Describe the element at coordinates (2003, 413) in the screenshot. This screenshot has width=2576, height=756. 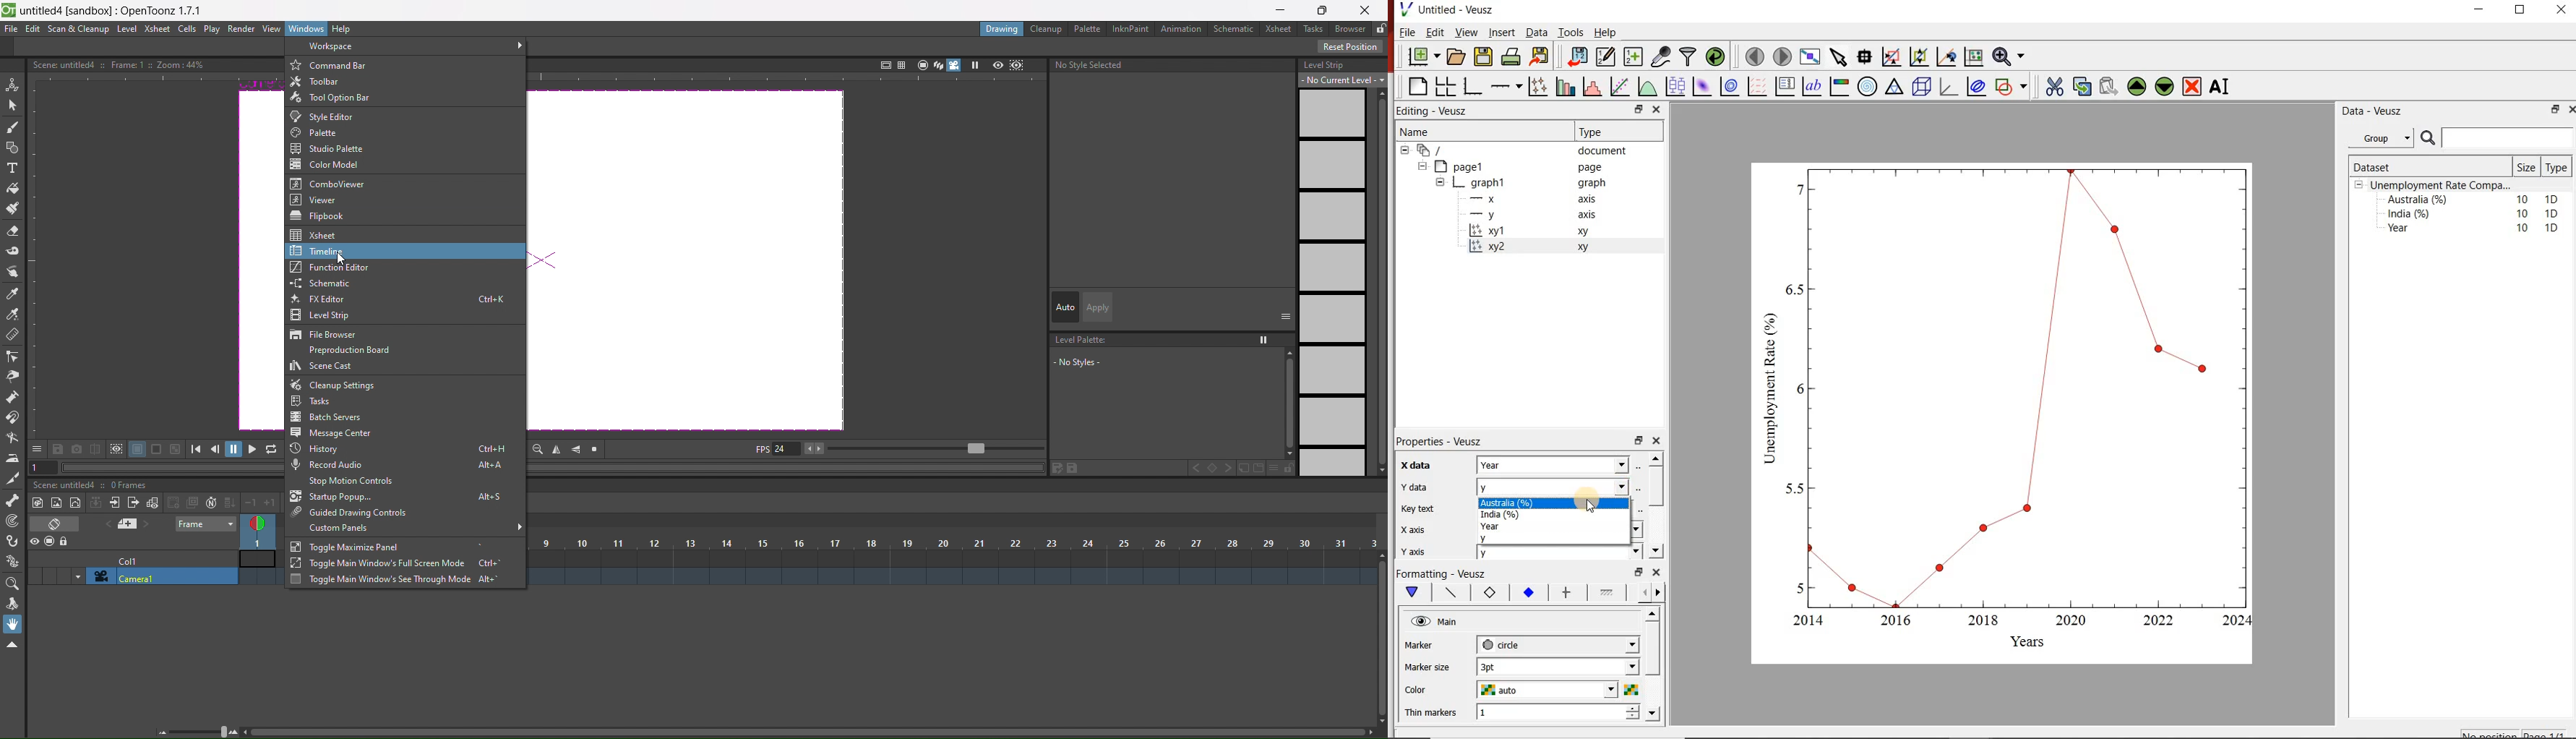
I see `graph chart` at that location.